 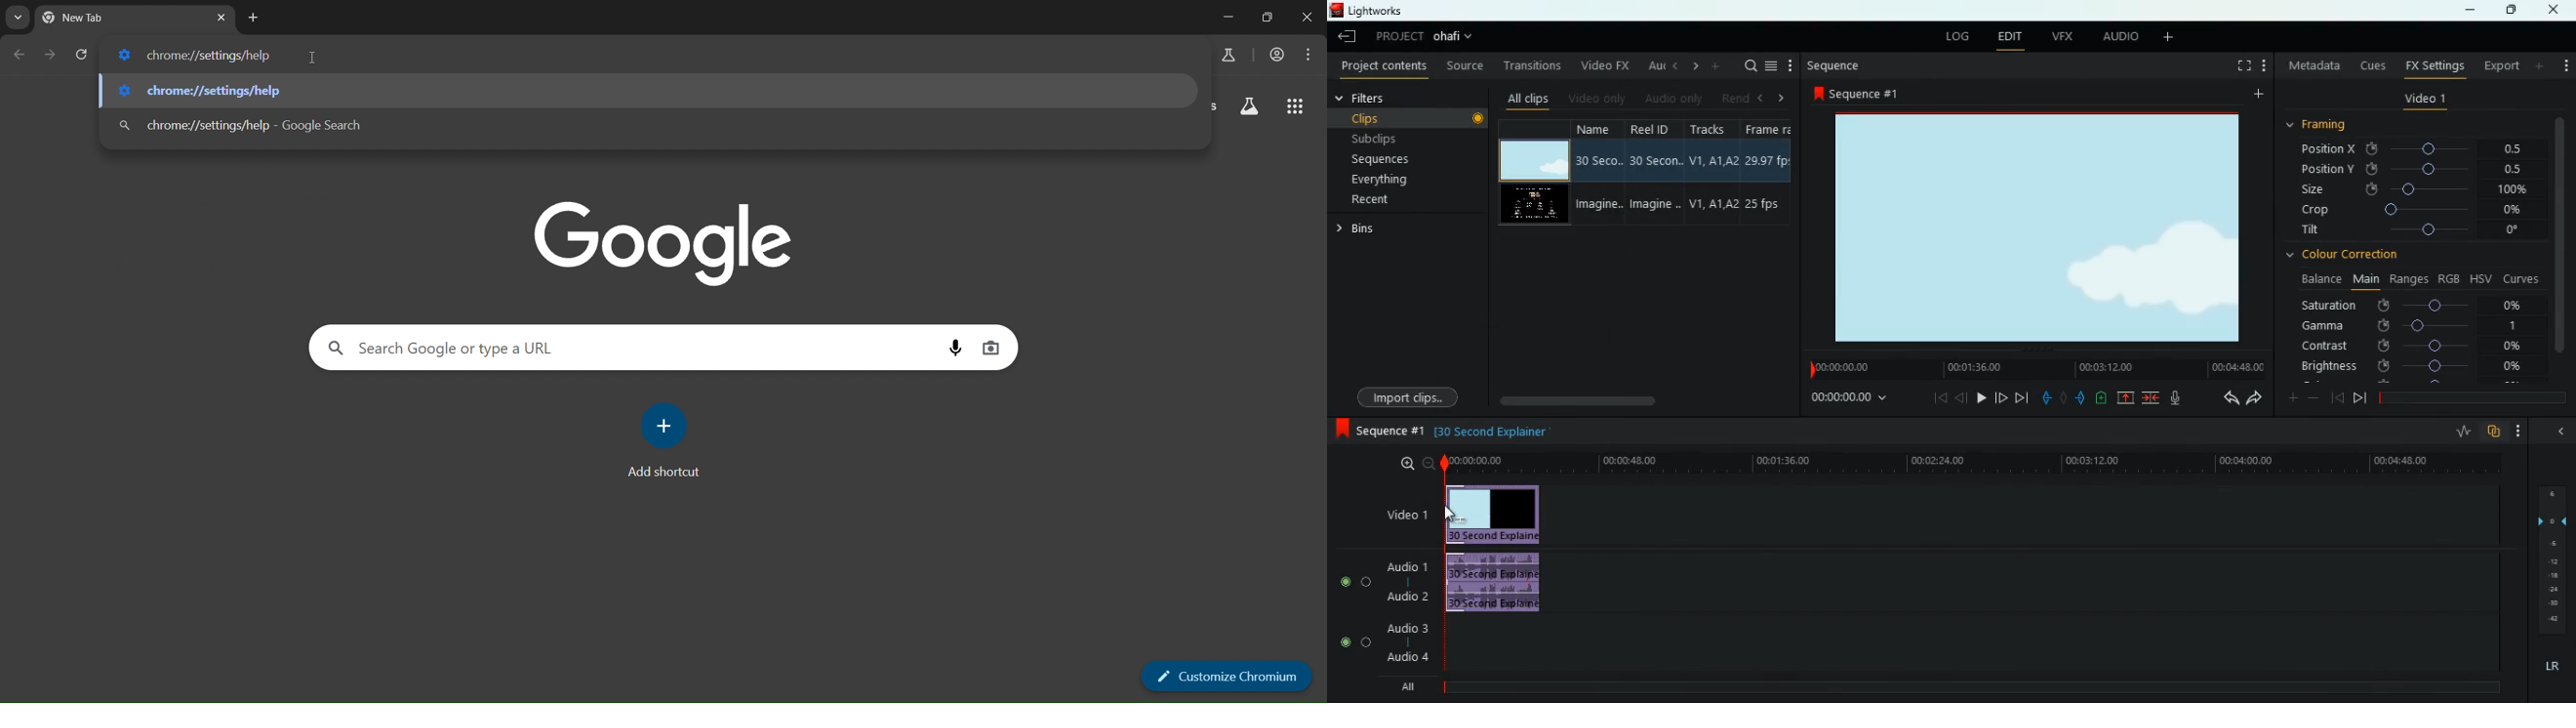 What do you see at coordinates (2409, 210) in the screenshot?
I see `crop` at bounding box center [2409, 210].